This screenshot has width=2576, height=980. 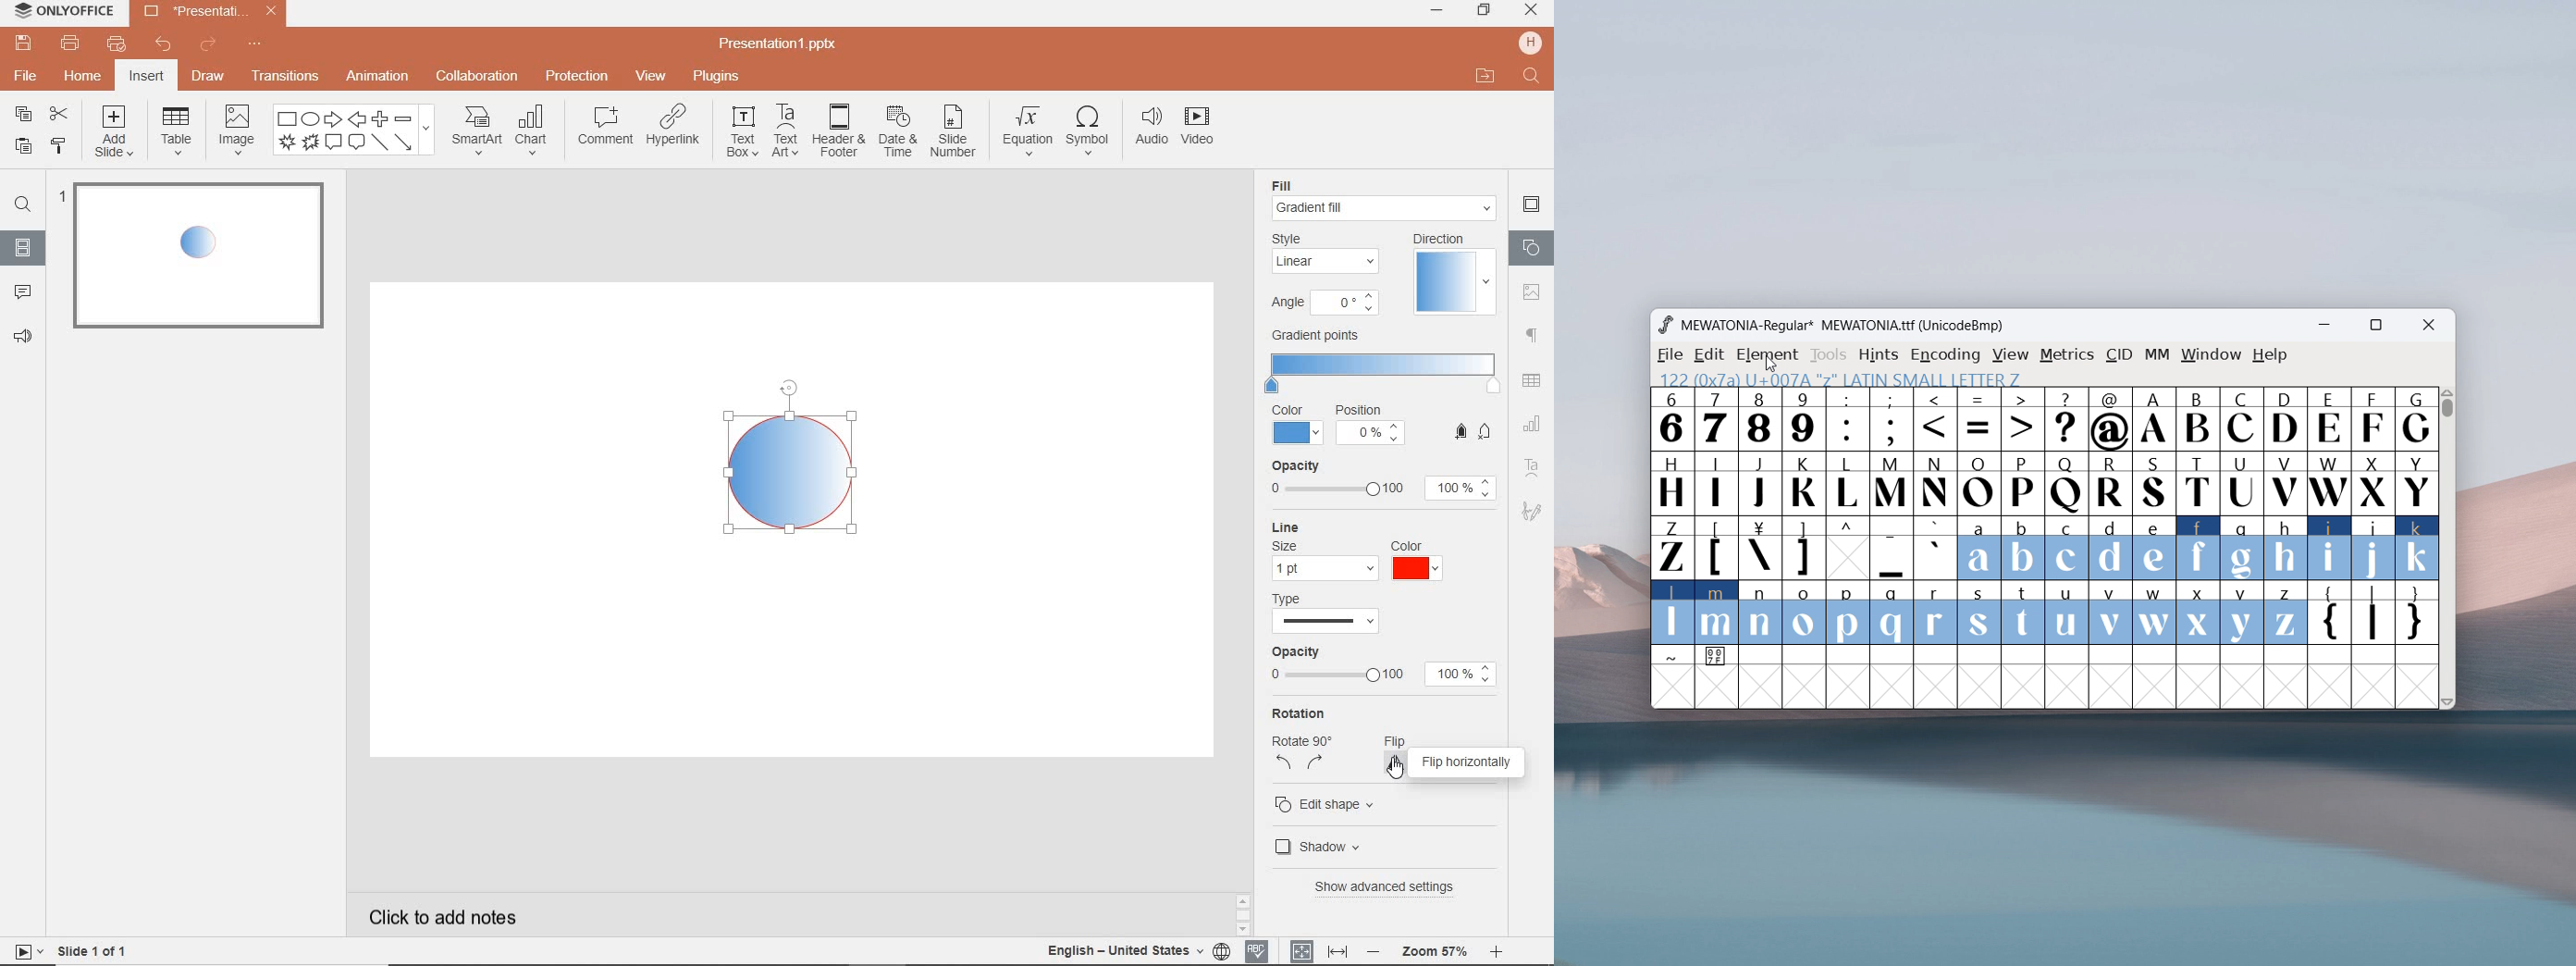 I want to click on u, so click(x=2066, y=613).